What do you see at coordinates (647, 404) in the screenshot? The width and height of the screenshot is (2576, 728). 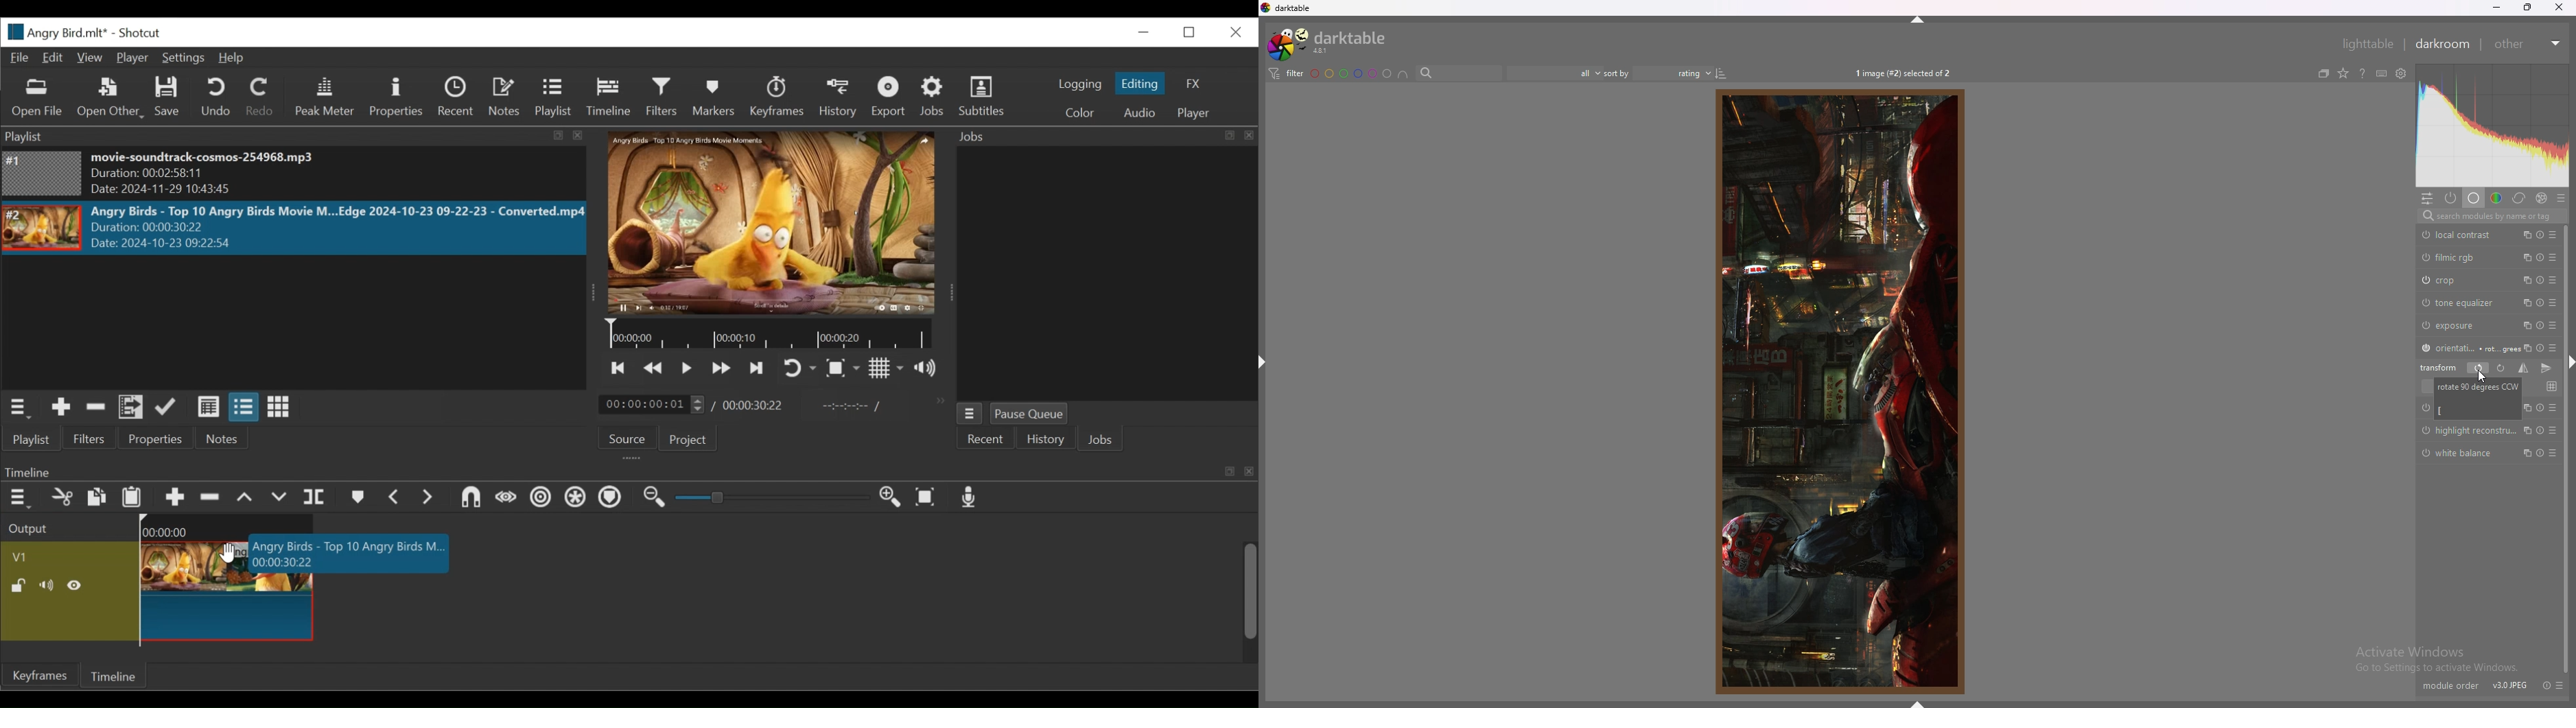 I see `/ 00:00:00:01(Current duration)` at bounding box center [647, 404].